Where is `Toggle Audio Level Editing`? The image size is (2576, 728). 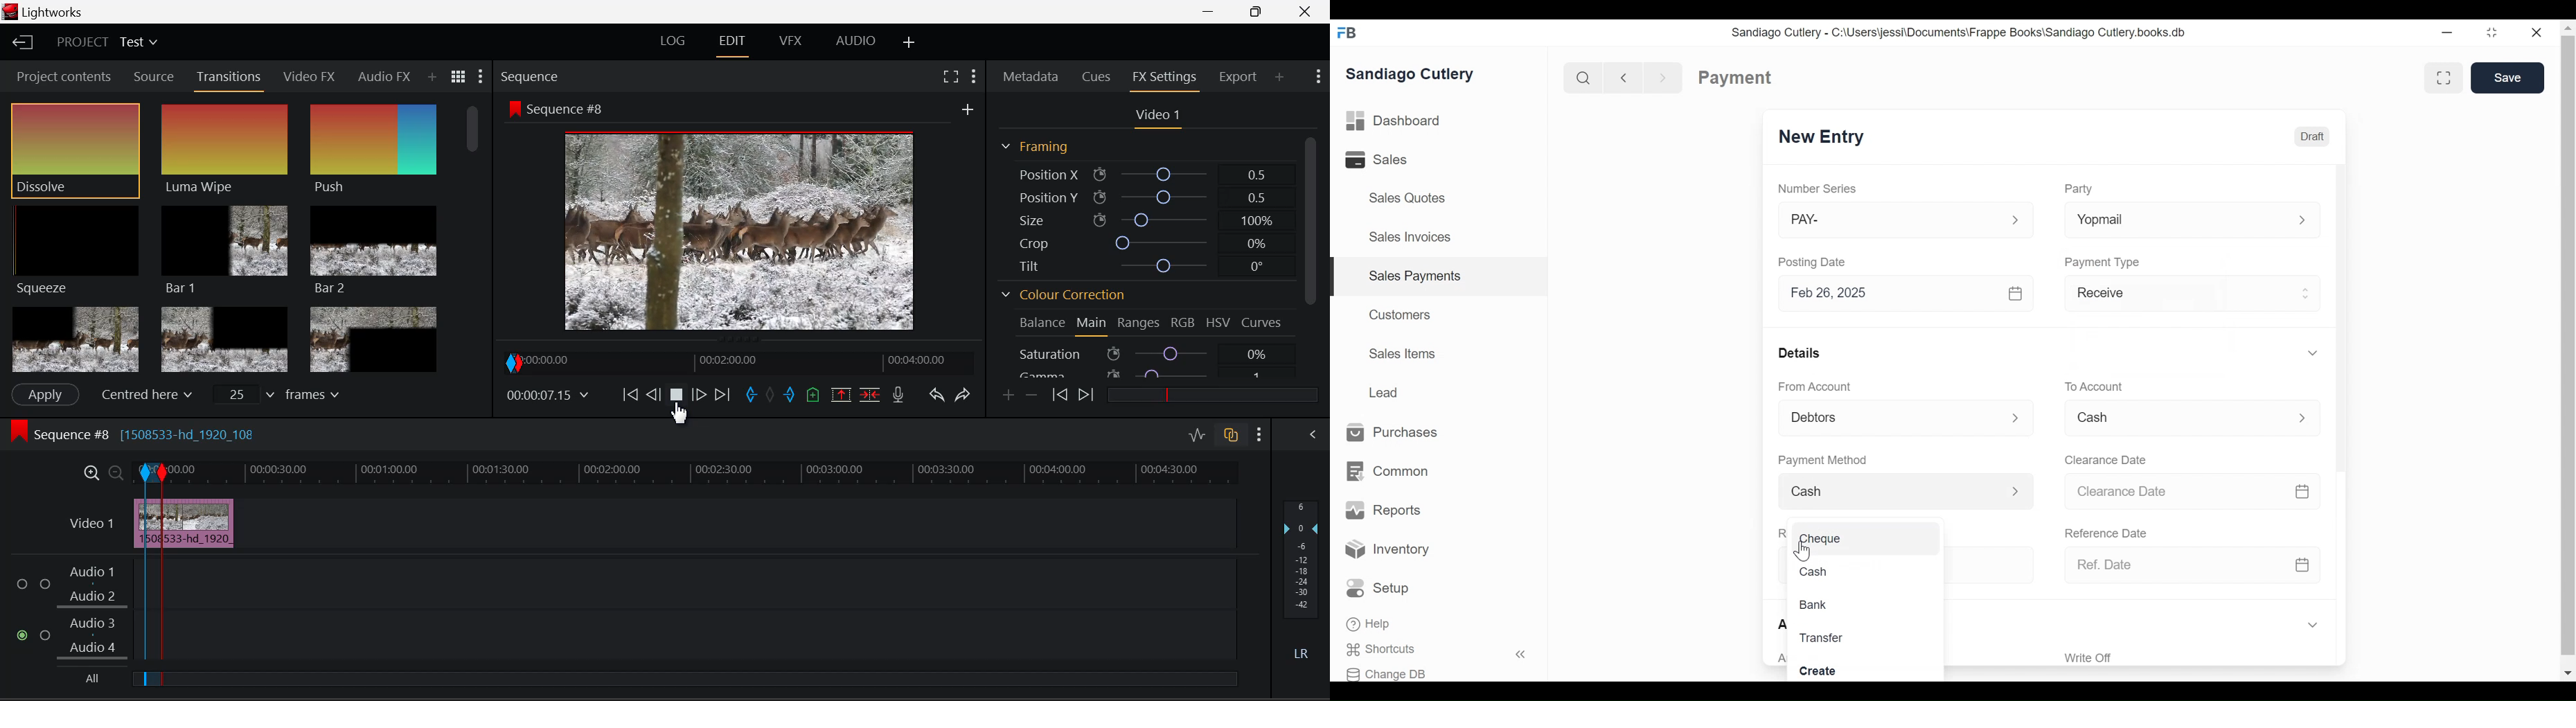 Toggle Audio Level Editing is located at coordinates (1198, 436).